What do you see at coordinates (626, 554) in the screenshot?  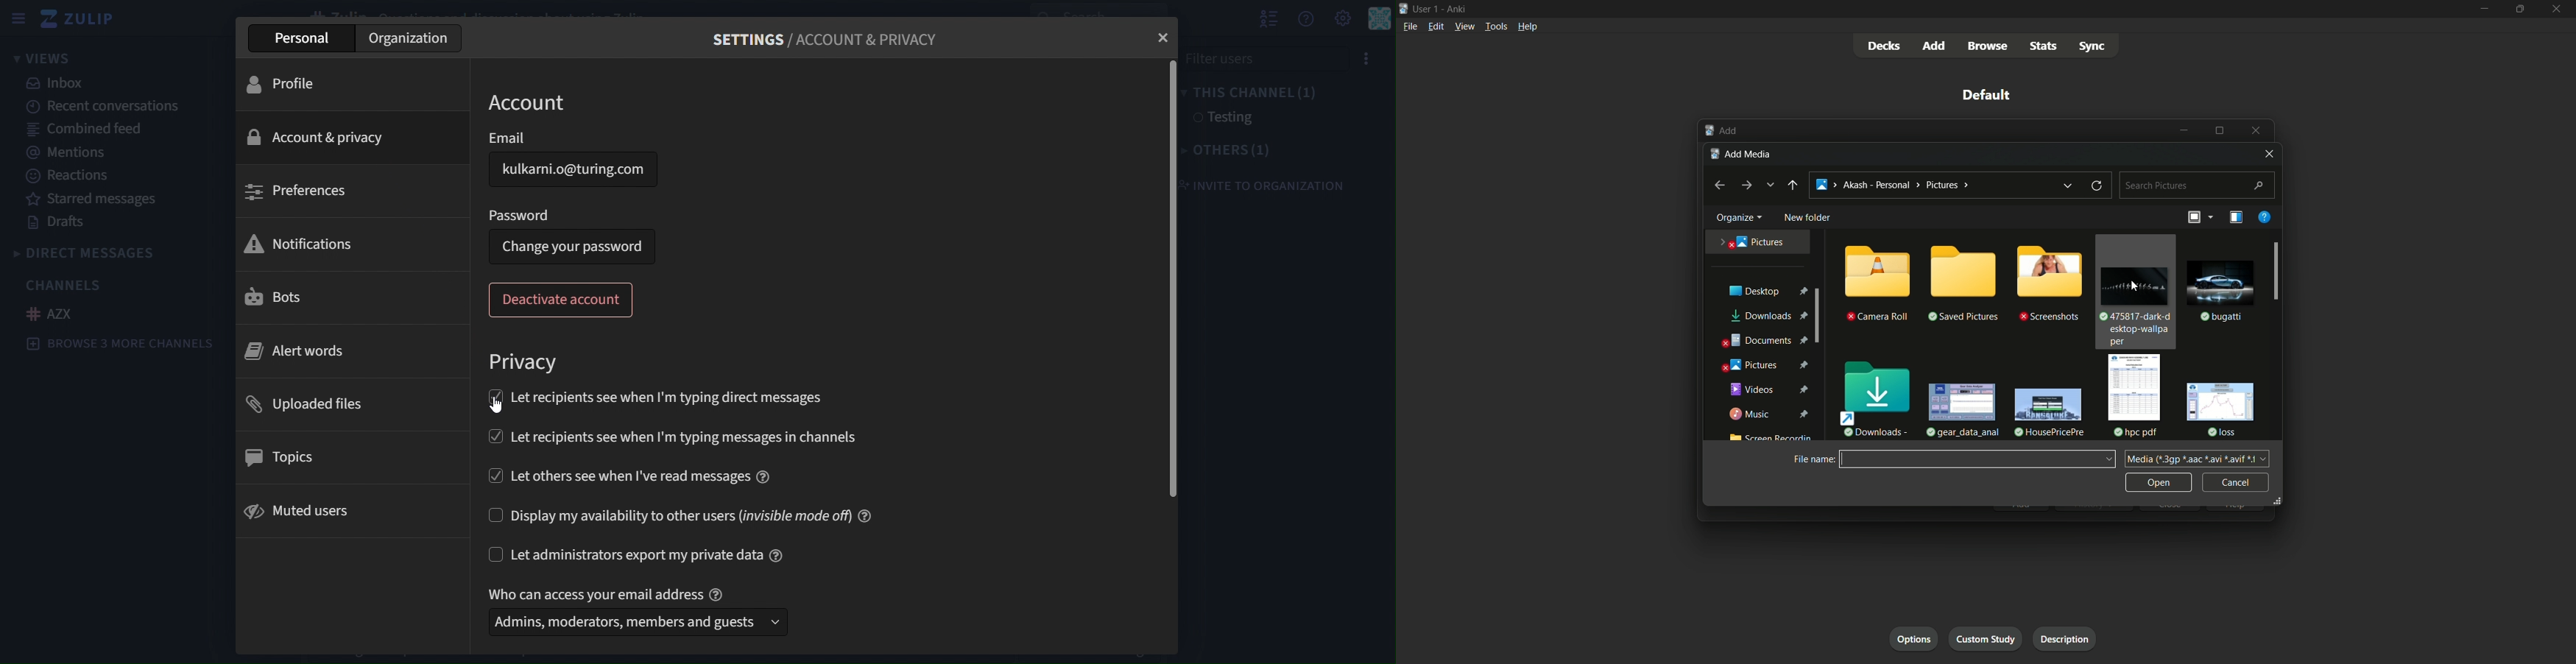 I see `let admininstrators export my private data` at bounding box center [626, 554].